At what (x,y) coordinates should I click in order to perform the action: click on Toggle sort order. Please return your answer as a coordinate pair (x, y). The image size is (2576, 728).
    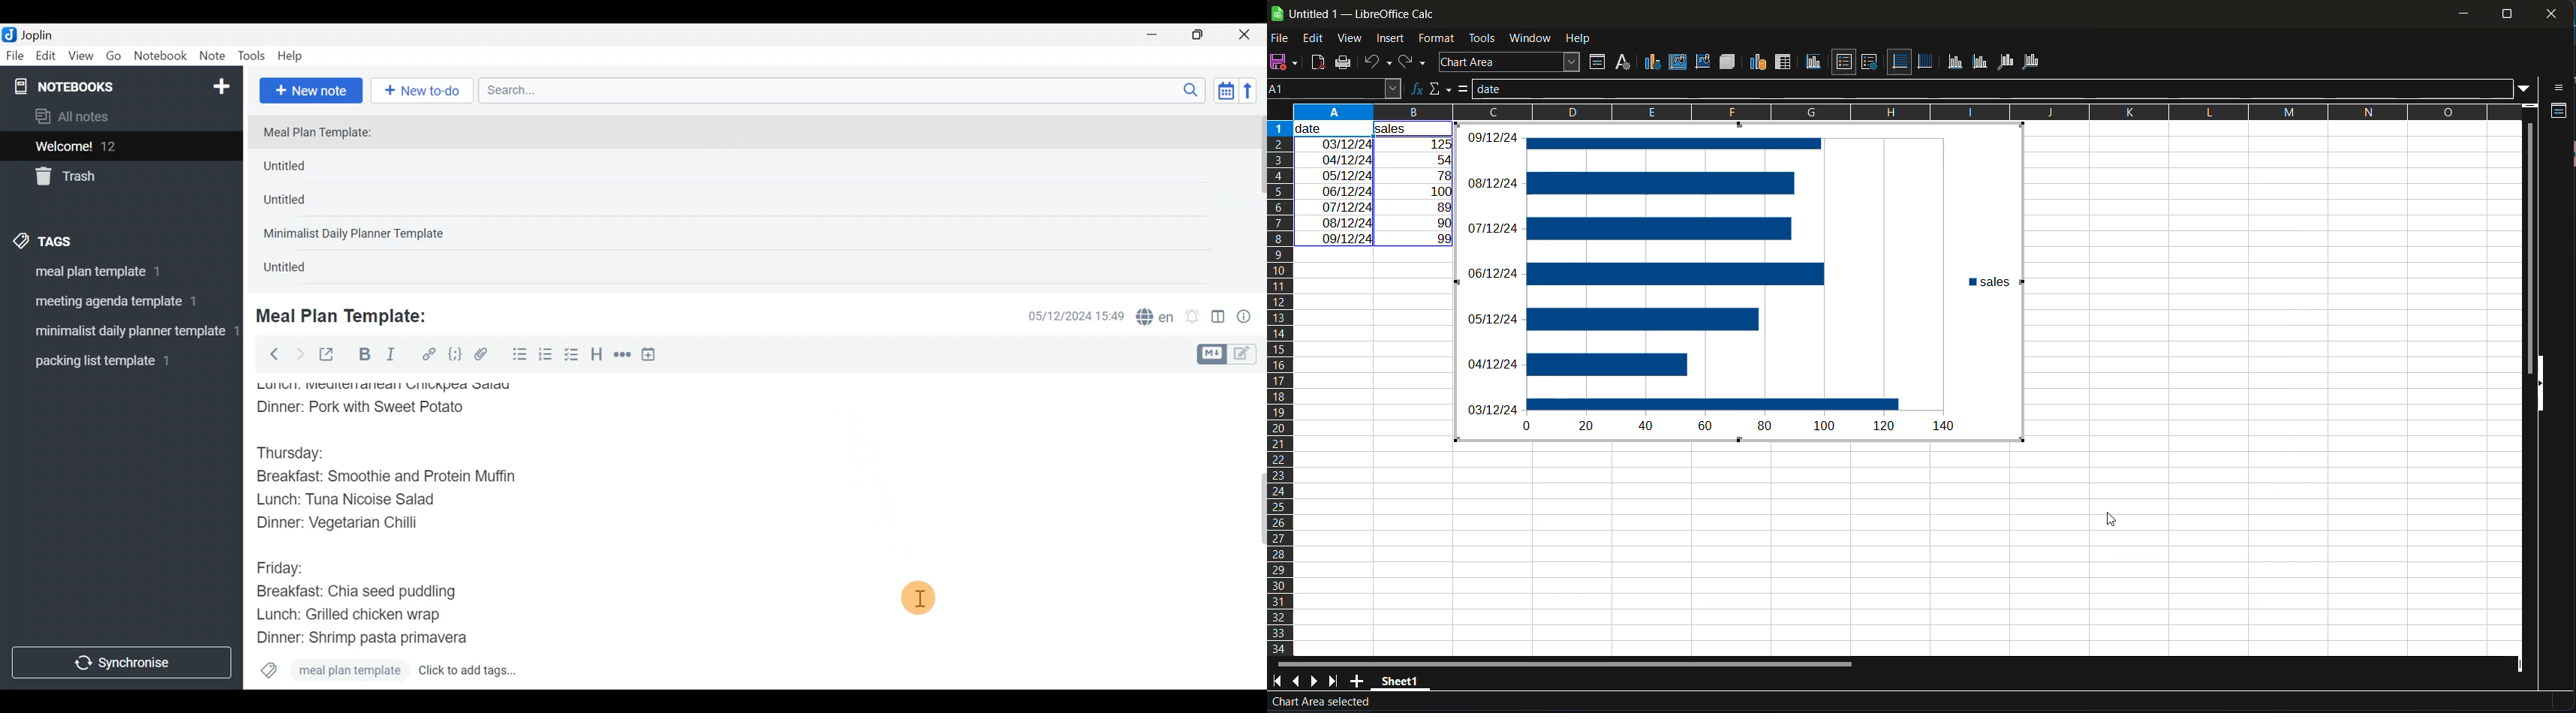
    Looking at the image, I should click on (1226, 91).